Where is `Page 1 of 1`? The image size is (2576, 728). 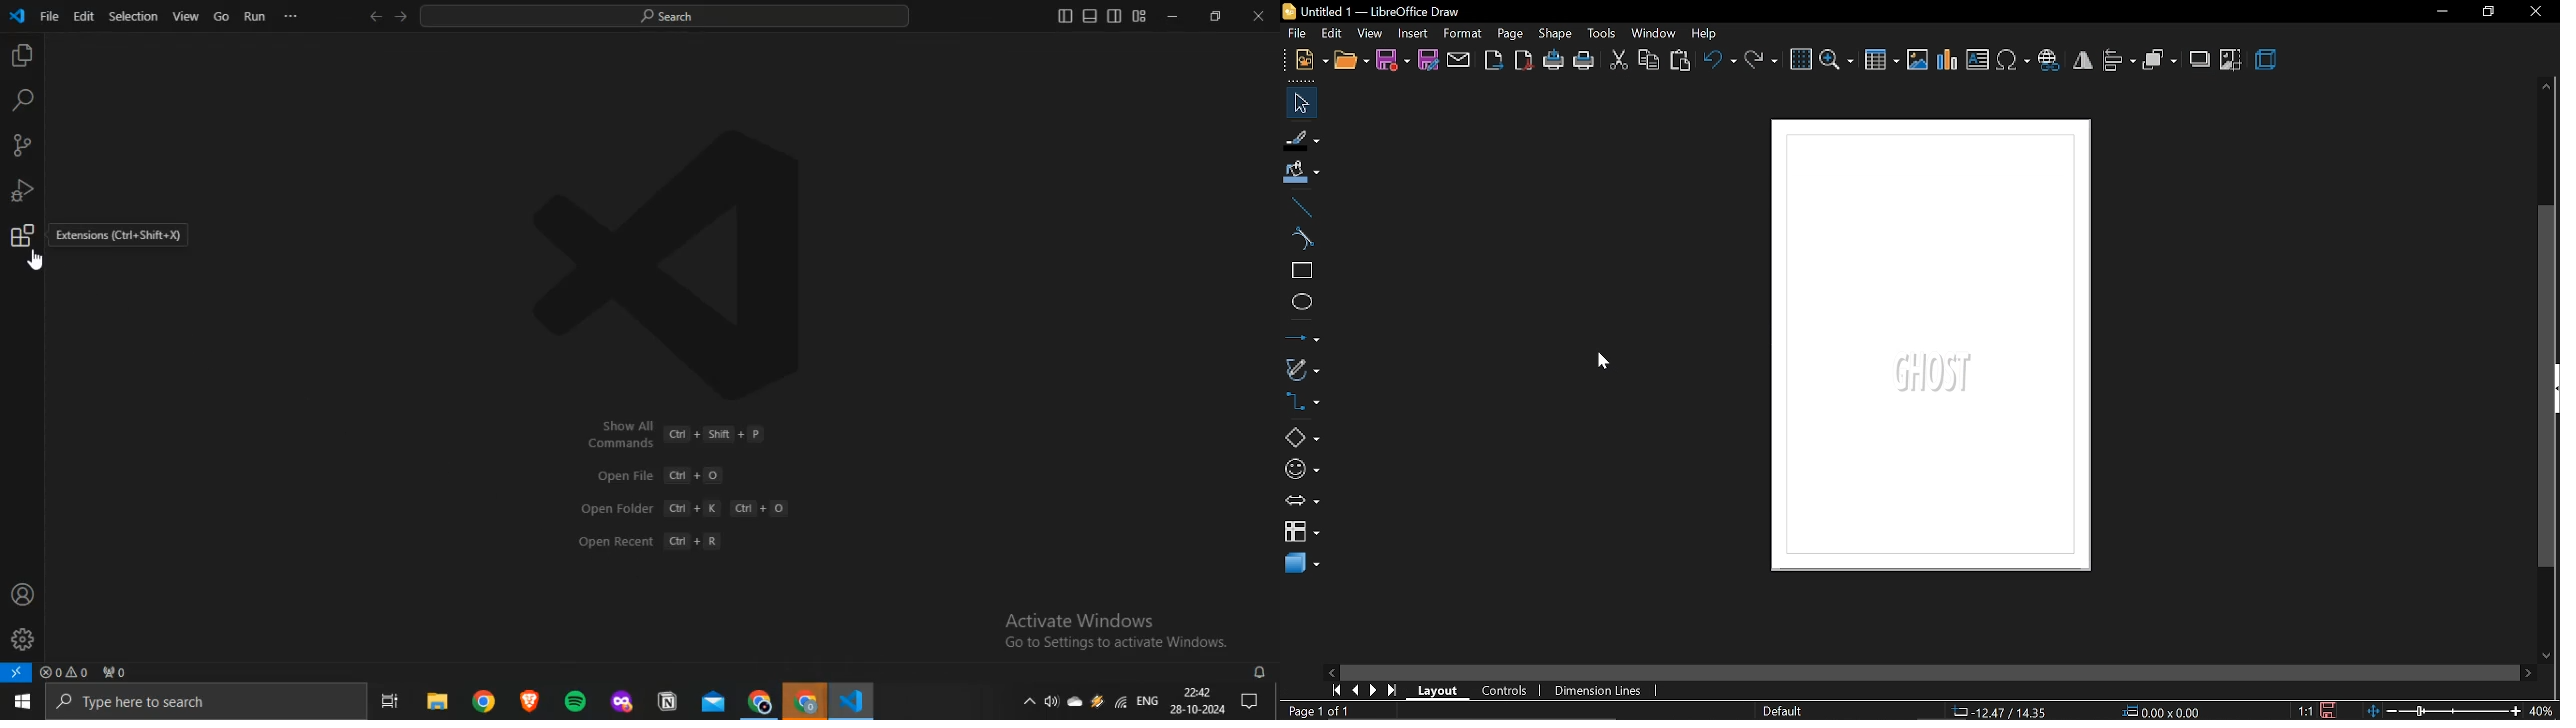 Page 1 of 1 is located at coordinates (1318, 711).